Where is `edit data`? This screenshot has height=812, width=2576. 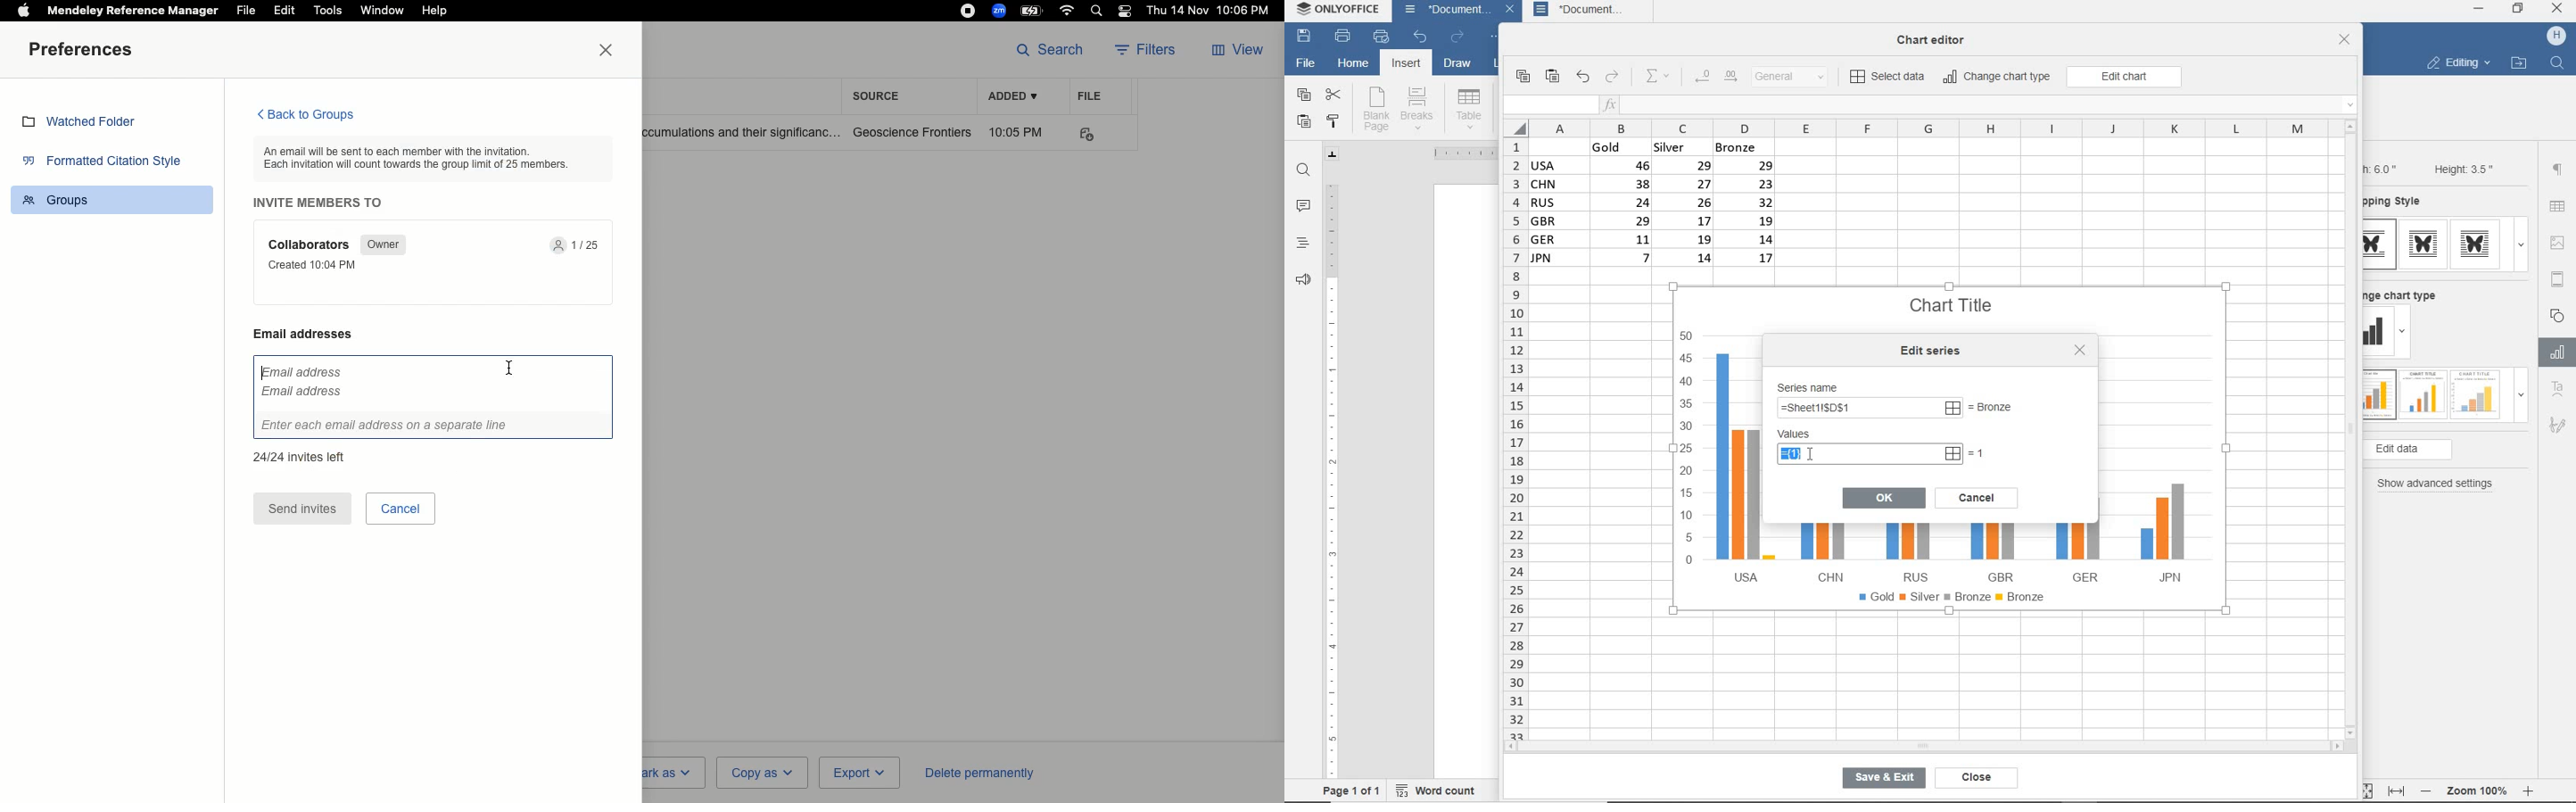
edit data is located at coordinates (2433, 450).